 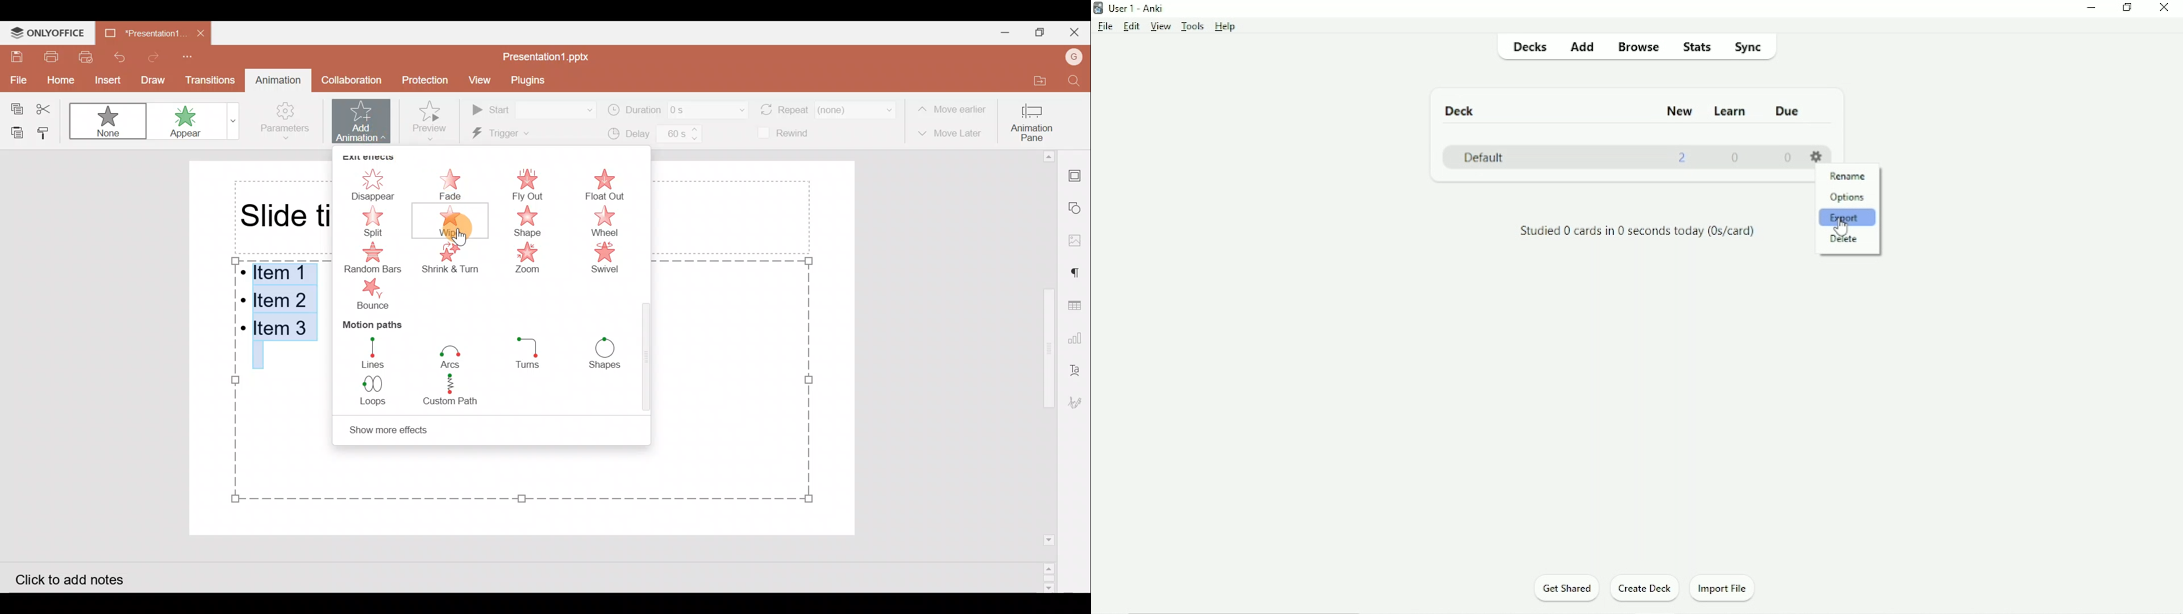 What do you see at coordinates (1081, 240) in the screenshot?
I see `Image settings` at bounding box center [1081, 240].